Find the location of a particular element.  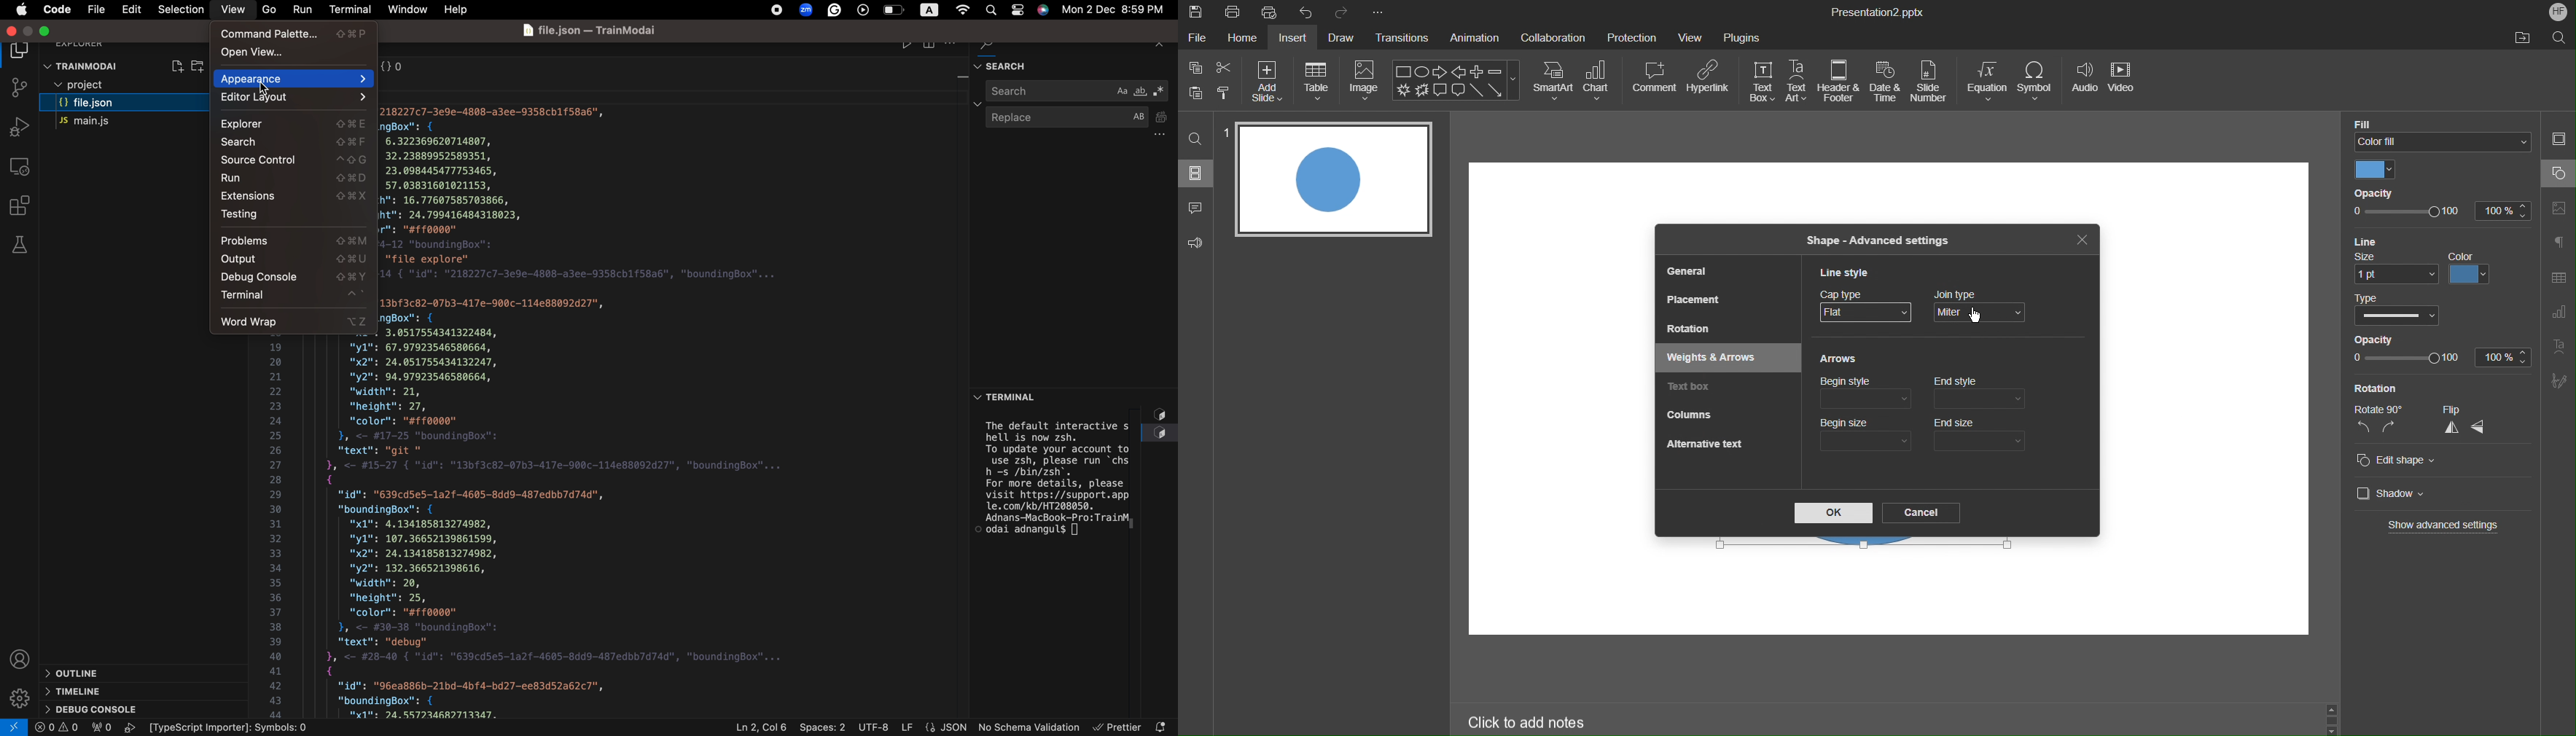

Weights & Arrows is located at coordinates (1719, 359).